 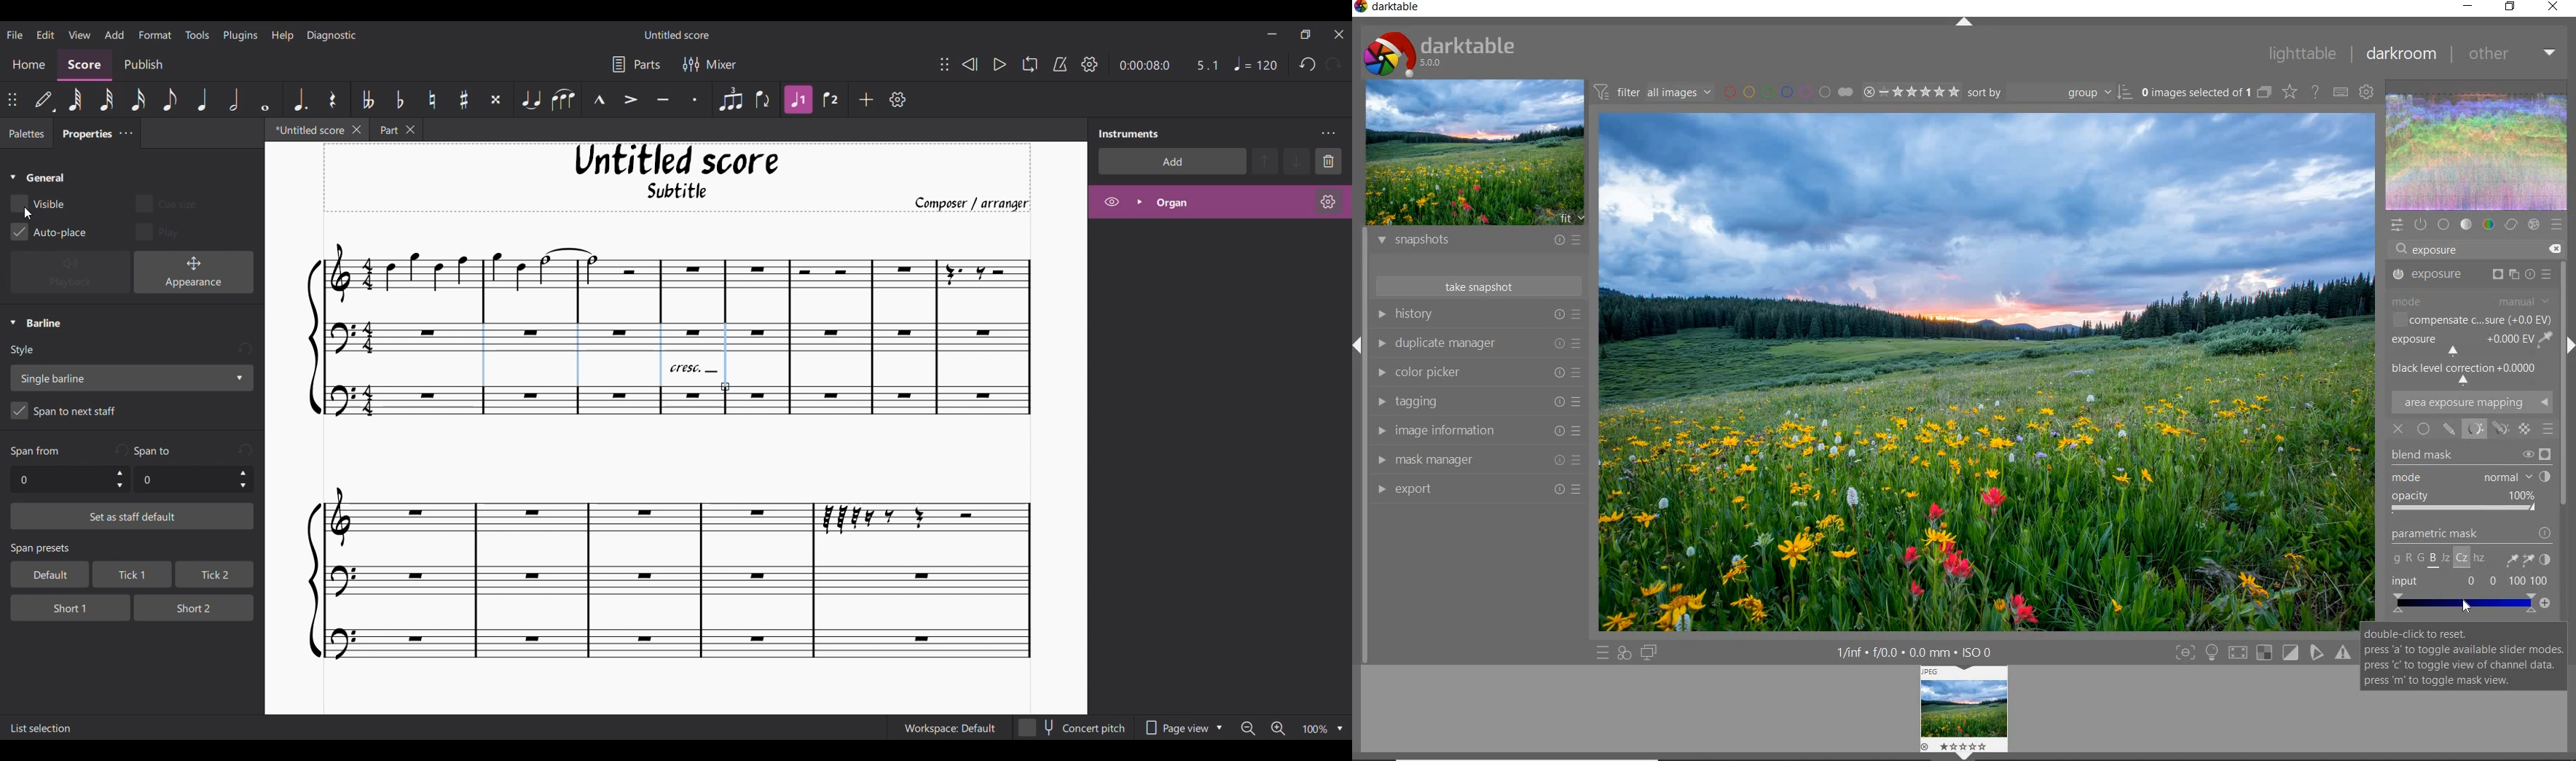 I want to click on Composer/arranger, so click(x=978, y=204).